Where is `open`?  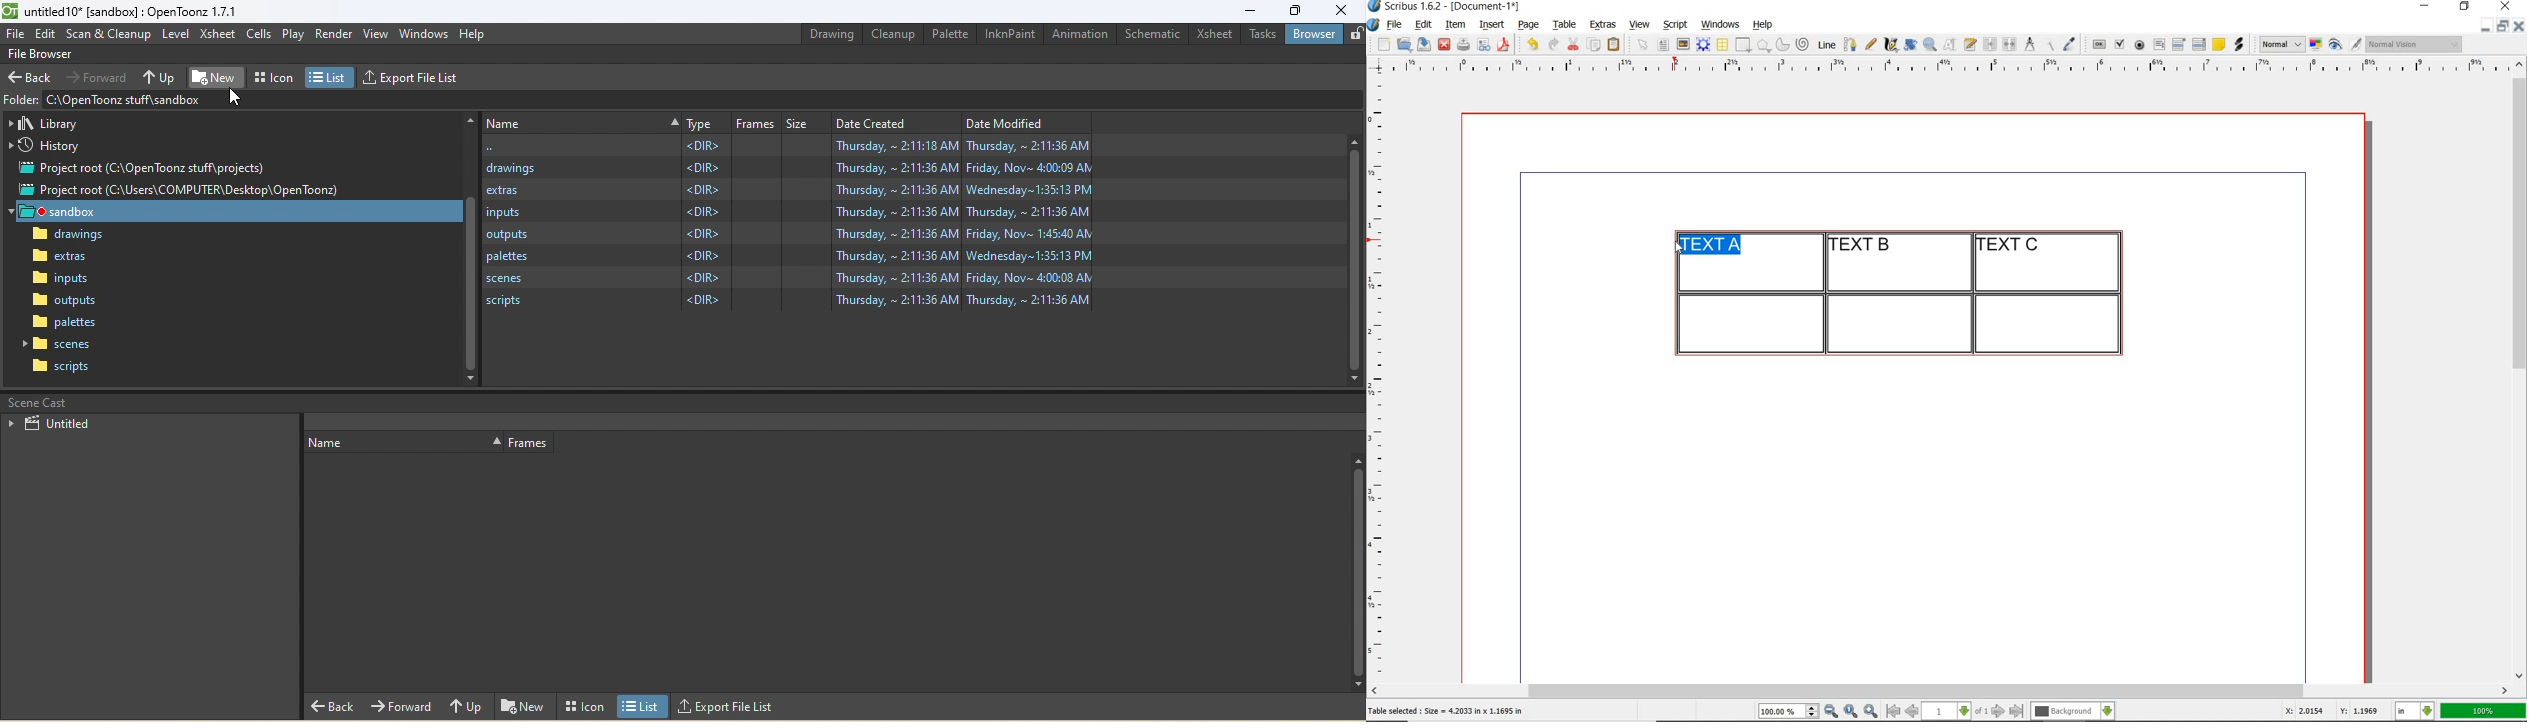
open is located at coordinates (1403, 44).